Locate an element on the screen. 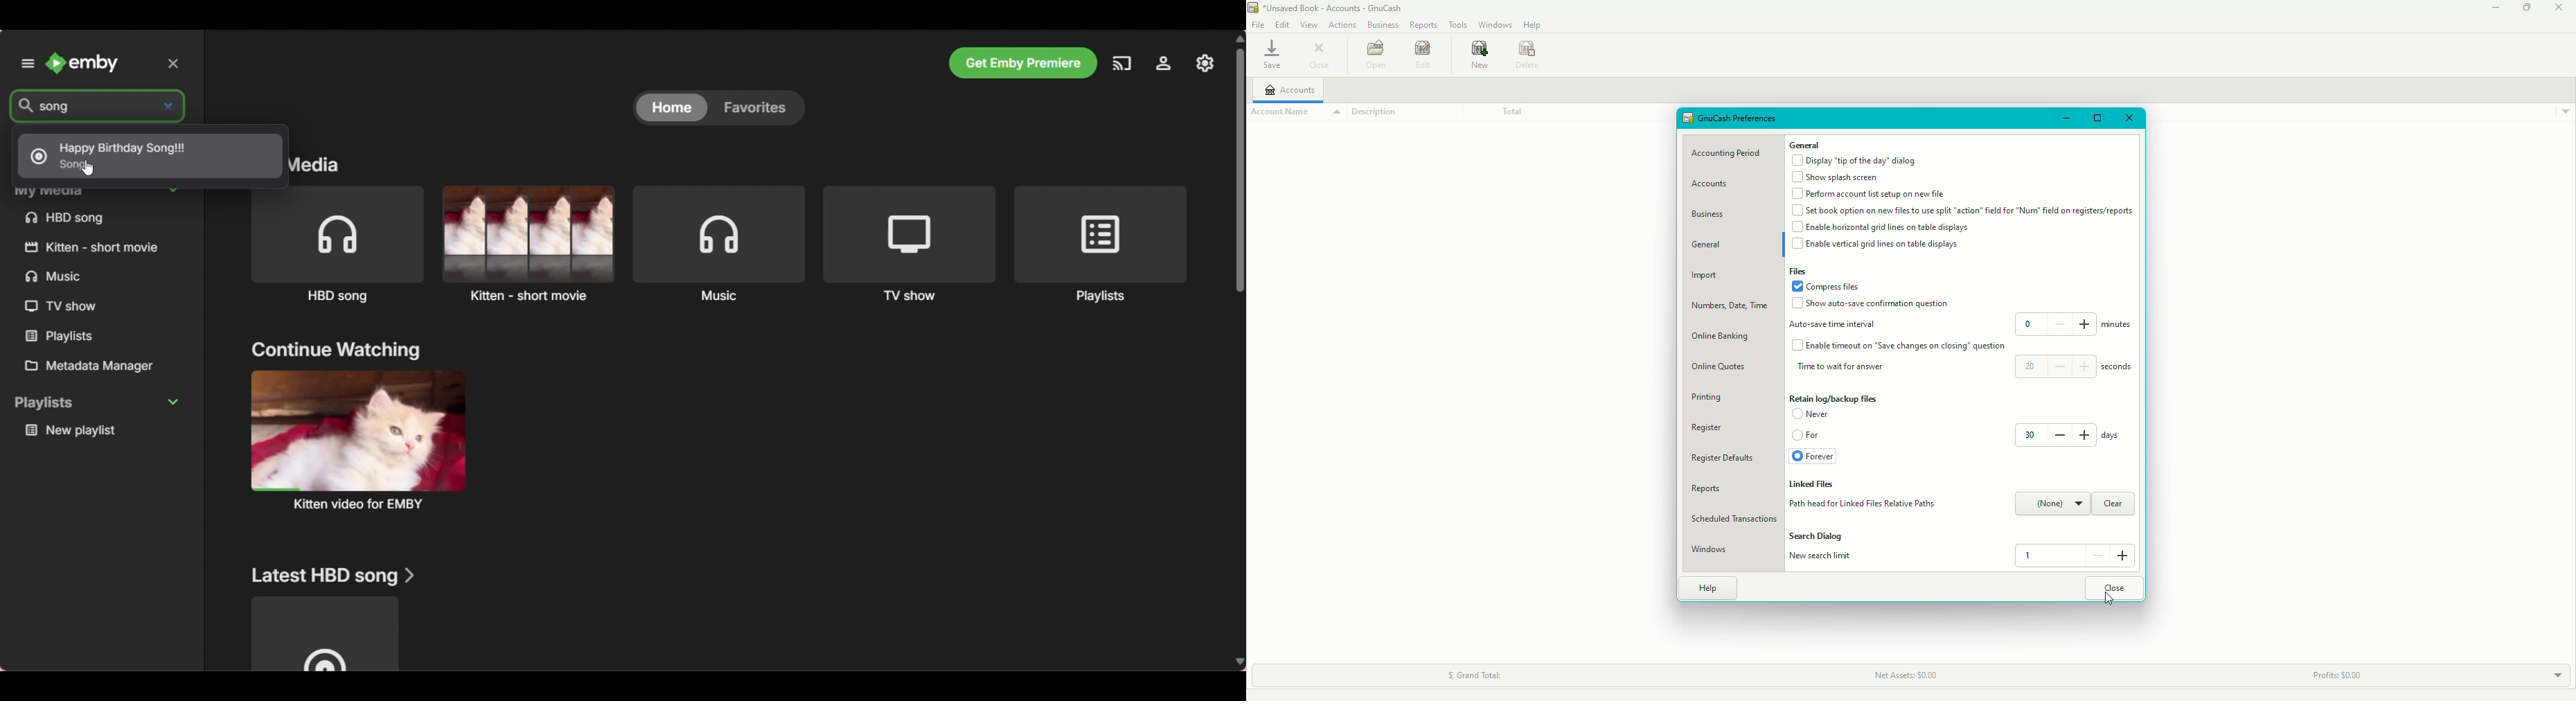 This screenshot has height=728, width=2576. Close is located at coordinates (2129, 118).